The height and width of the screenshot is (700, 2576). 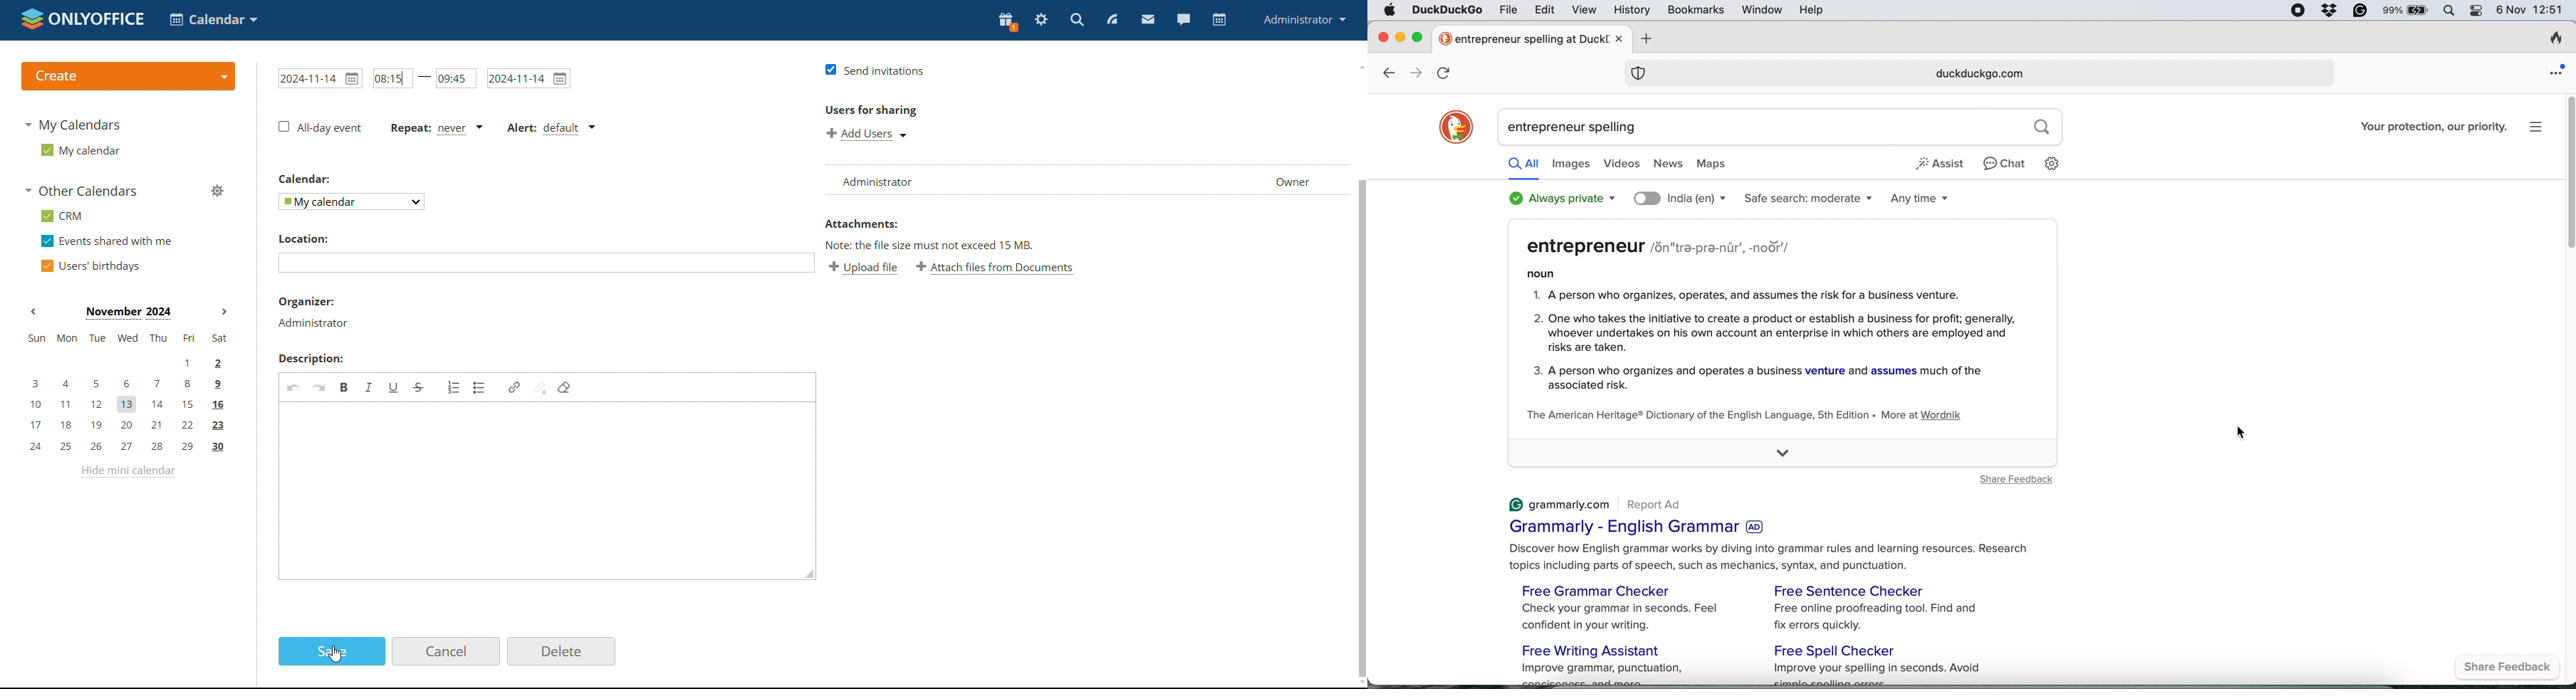 I want to click on attachments, so click(x=861, y=223).